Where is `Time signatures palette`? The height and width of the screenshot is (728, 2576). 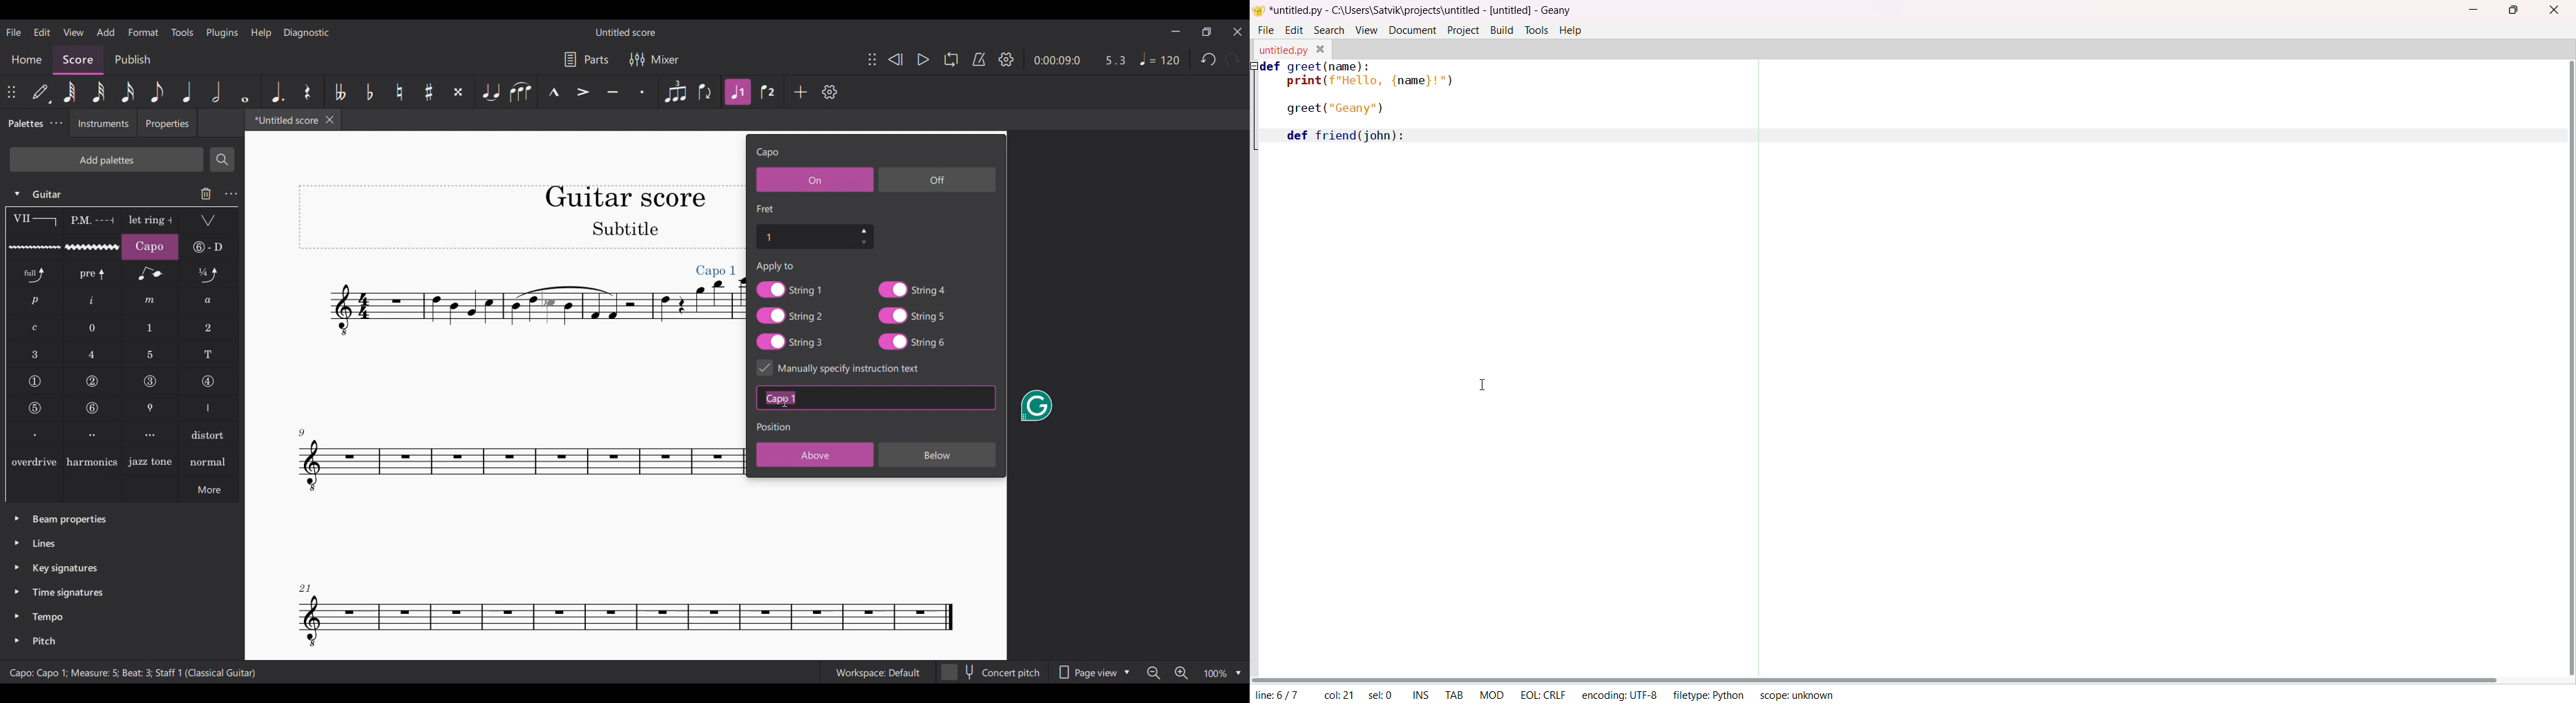
Time signatures palette is located at coordinates (68, 592).